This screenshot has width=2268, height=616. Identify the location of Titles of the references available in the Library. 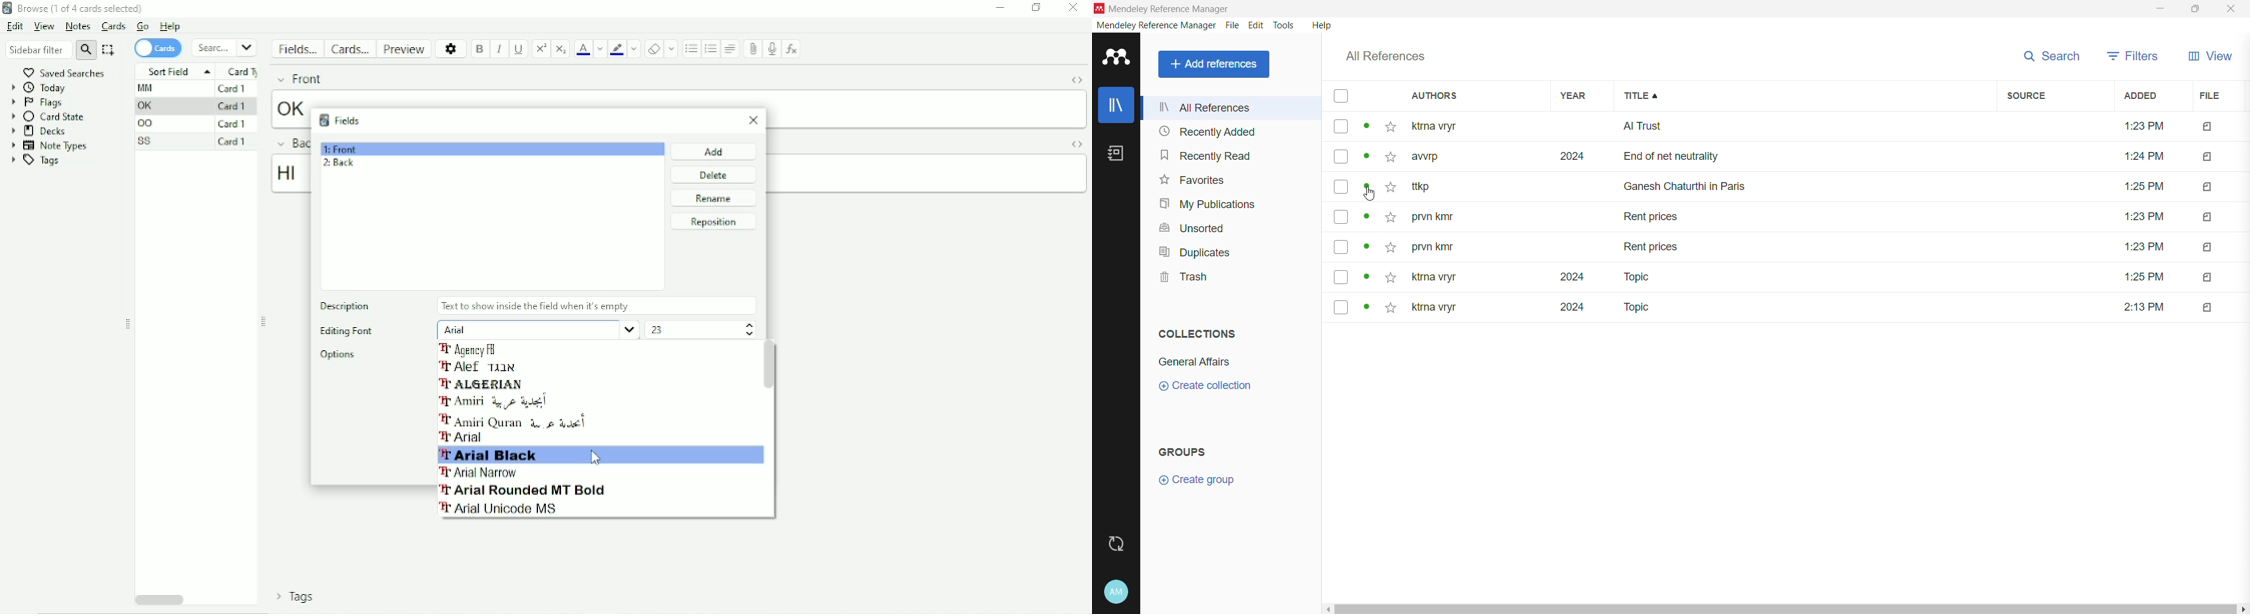
(1807, 217).